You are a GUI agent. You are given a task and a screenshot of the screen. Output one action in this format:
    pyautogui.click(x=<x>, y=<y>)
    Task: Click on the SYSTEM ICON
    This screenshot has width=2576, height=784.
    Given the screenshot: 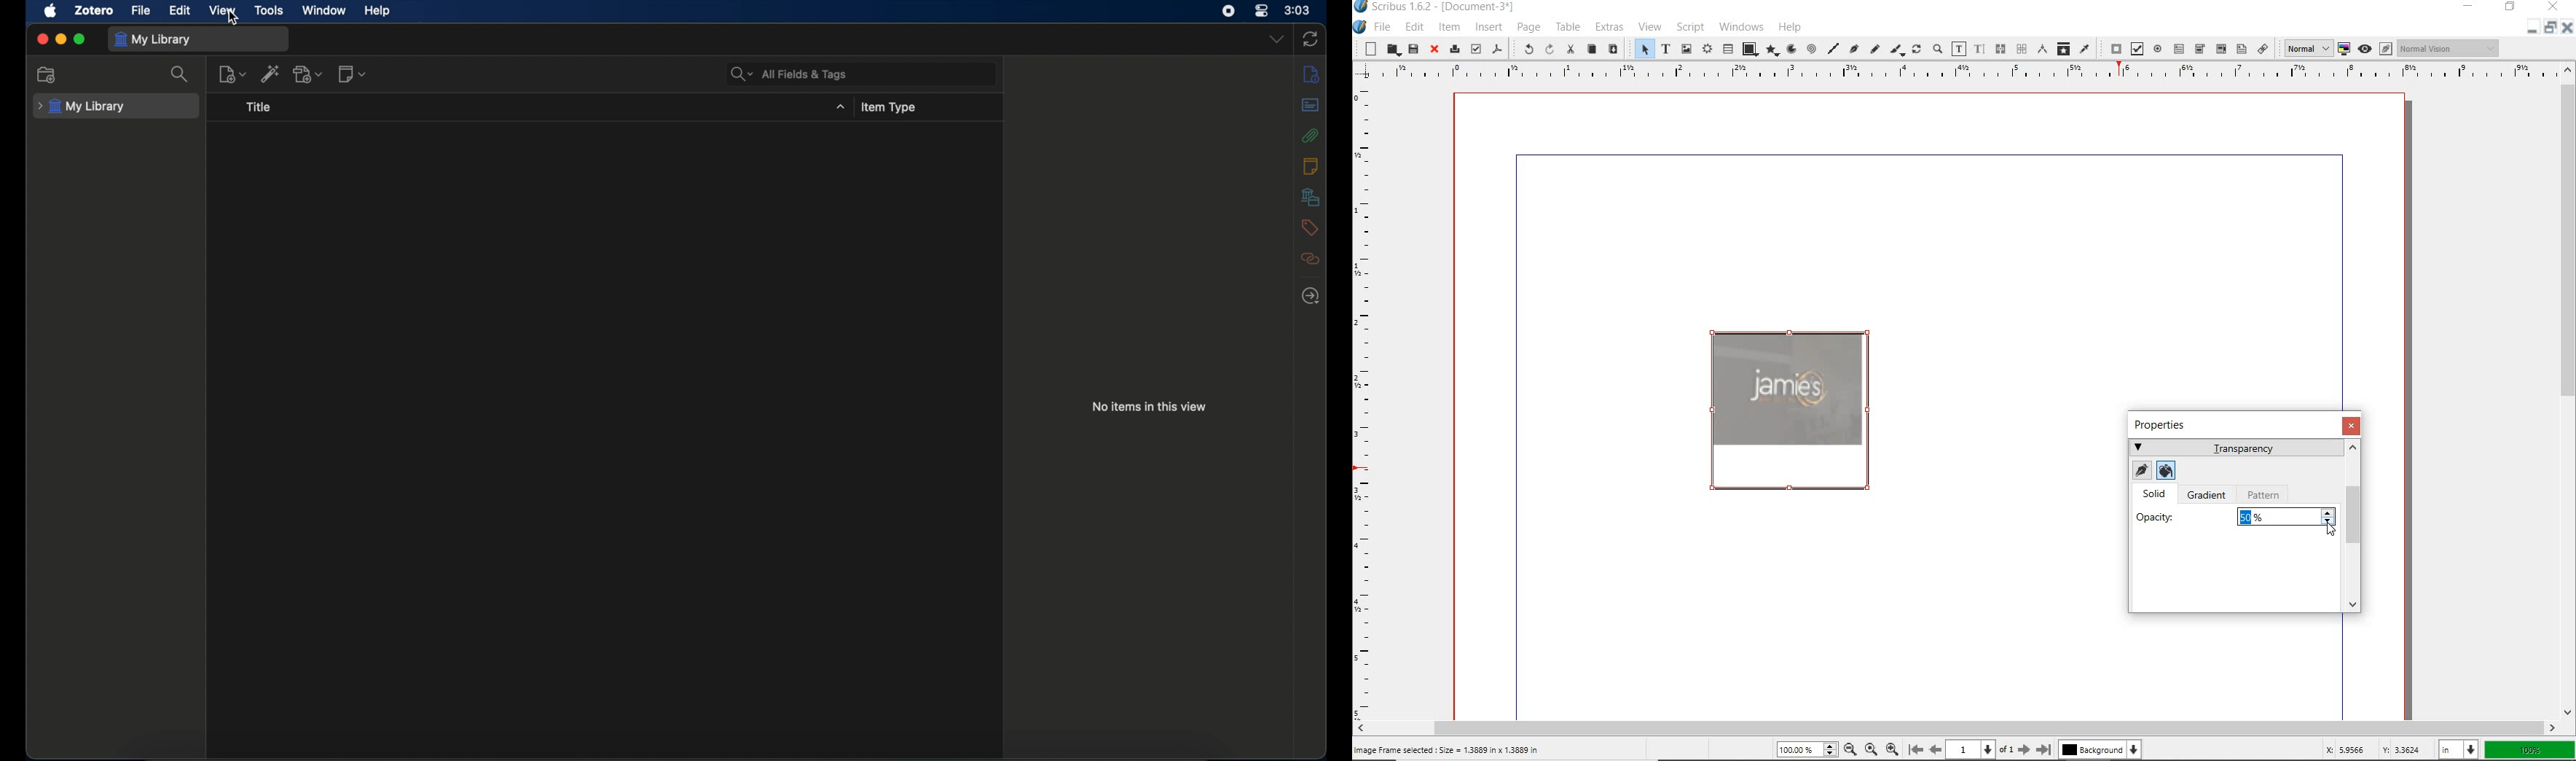 What is the action you would take?
    pyautogui.click(x=1360, y=28)
    